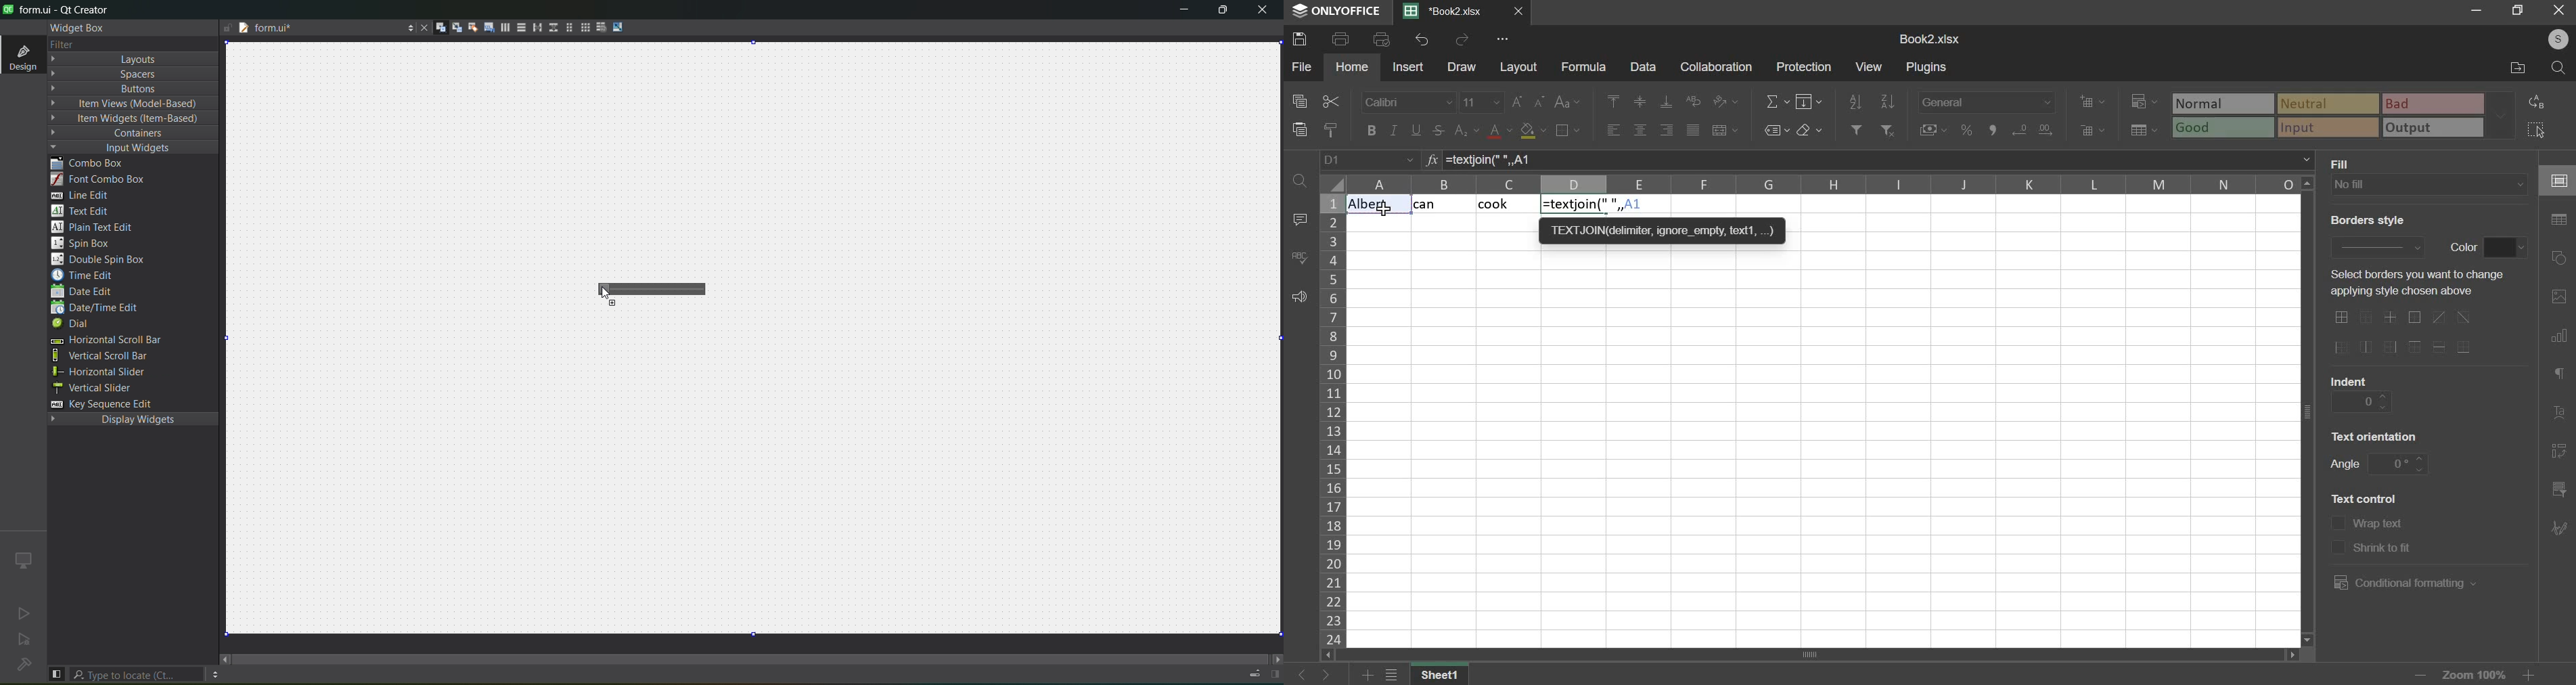  What do you see at coordinates (23, 670) in the screenshot?
I see `No project loaded` at bounding box center [23, 670].